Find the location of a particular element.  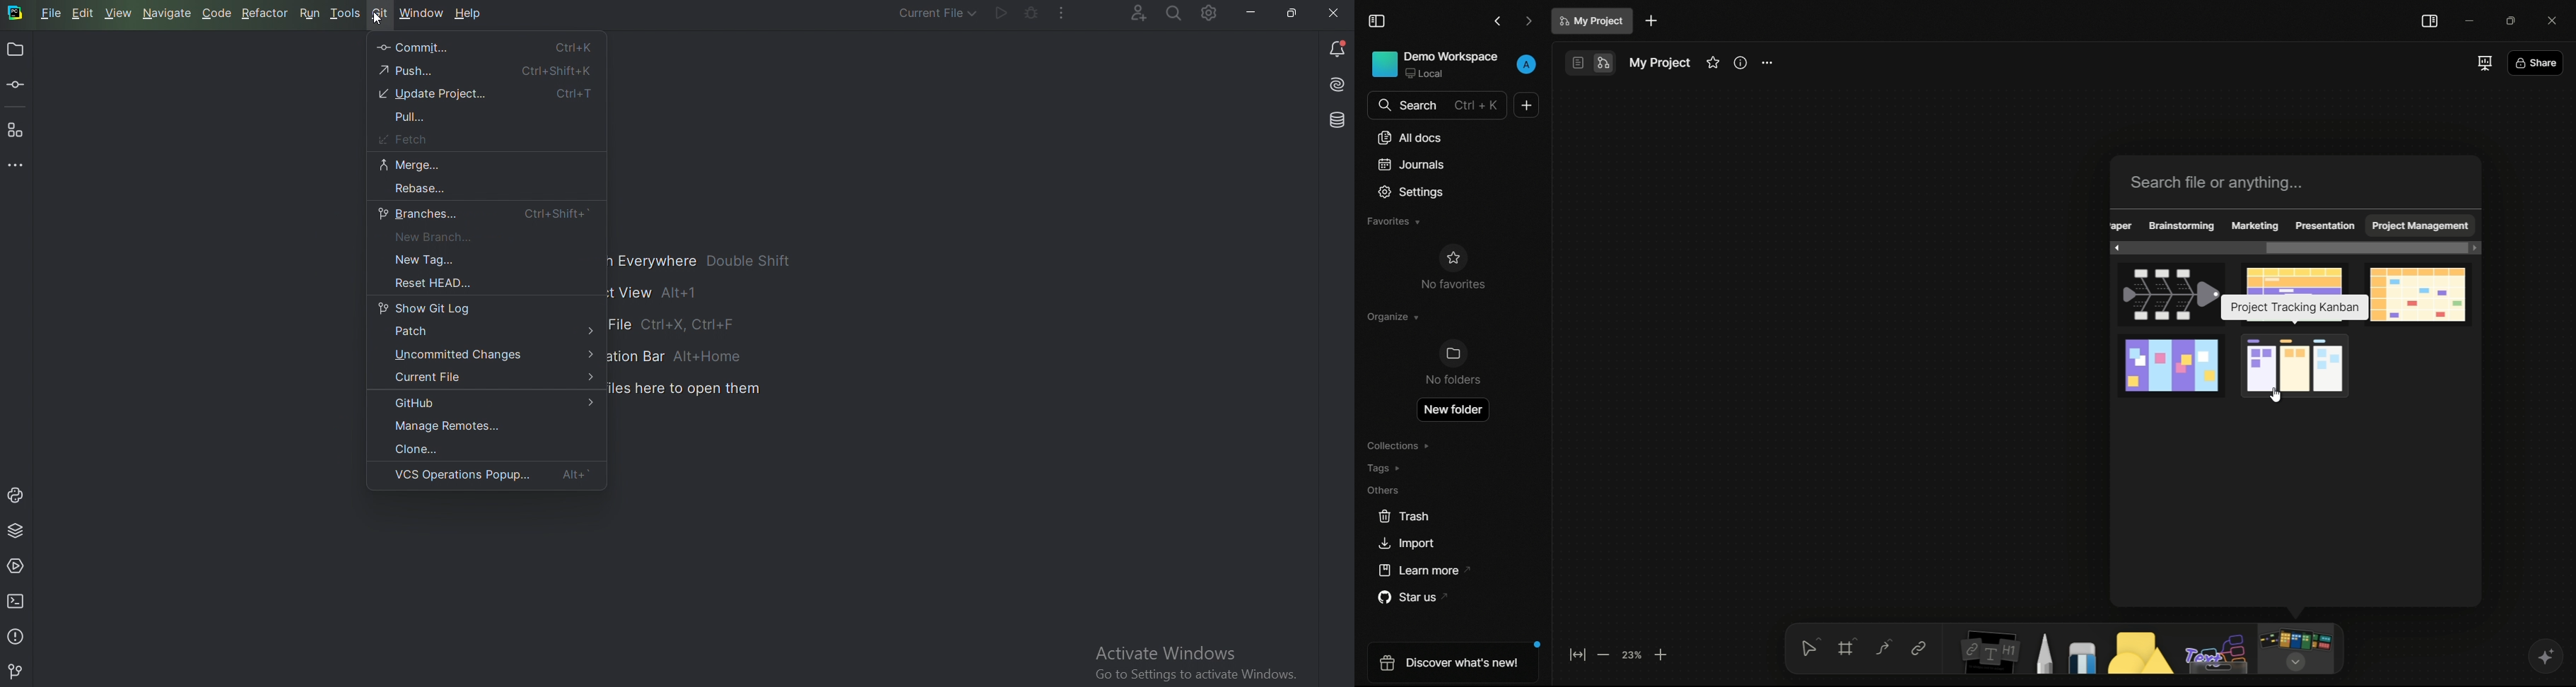

pop up is located at coordinates (2295, 309).